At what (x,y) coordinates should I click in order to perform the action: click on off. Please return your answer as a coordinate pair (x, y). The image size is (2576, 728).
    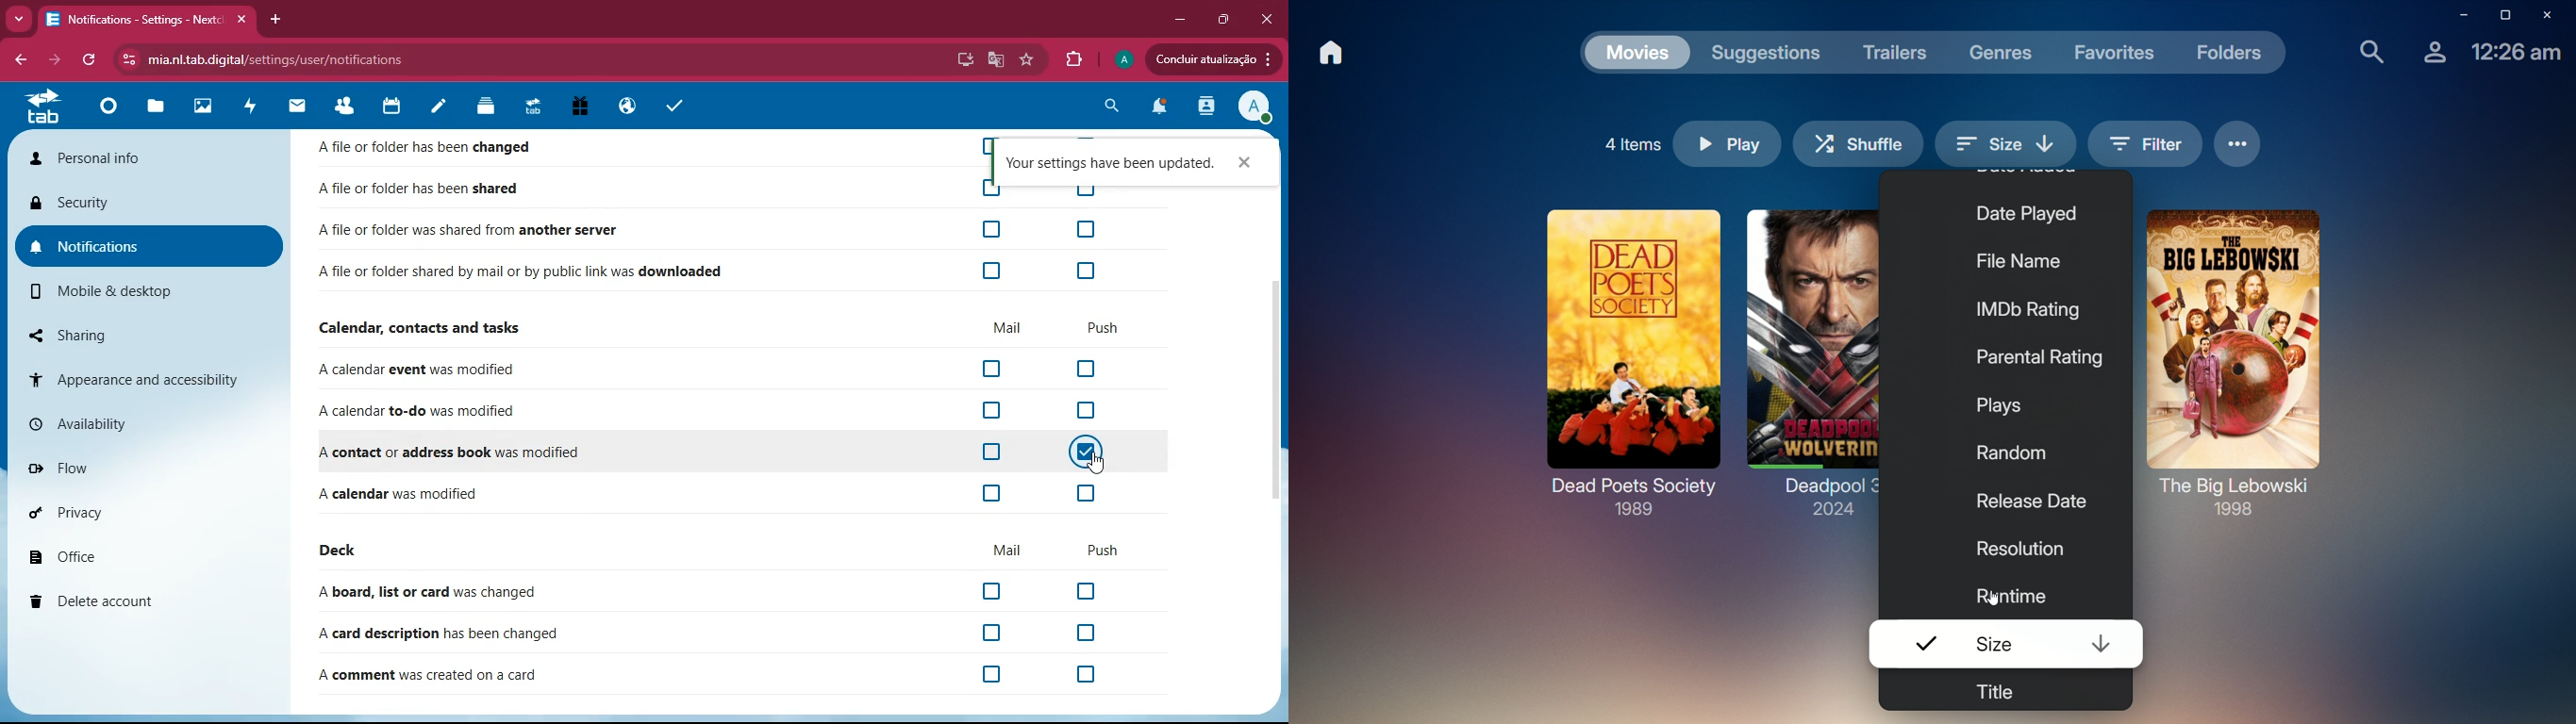
    Looking at the image, I should click on (988, 453).